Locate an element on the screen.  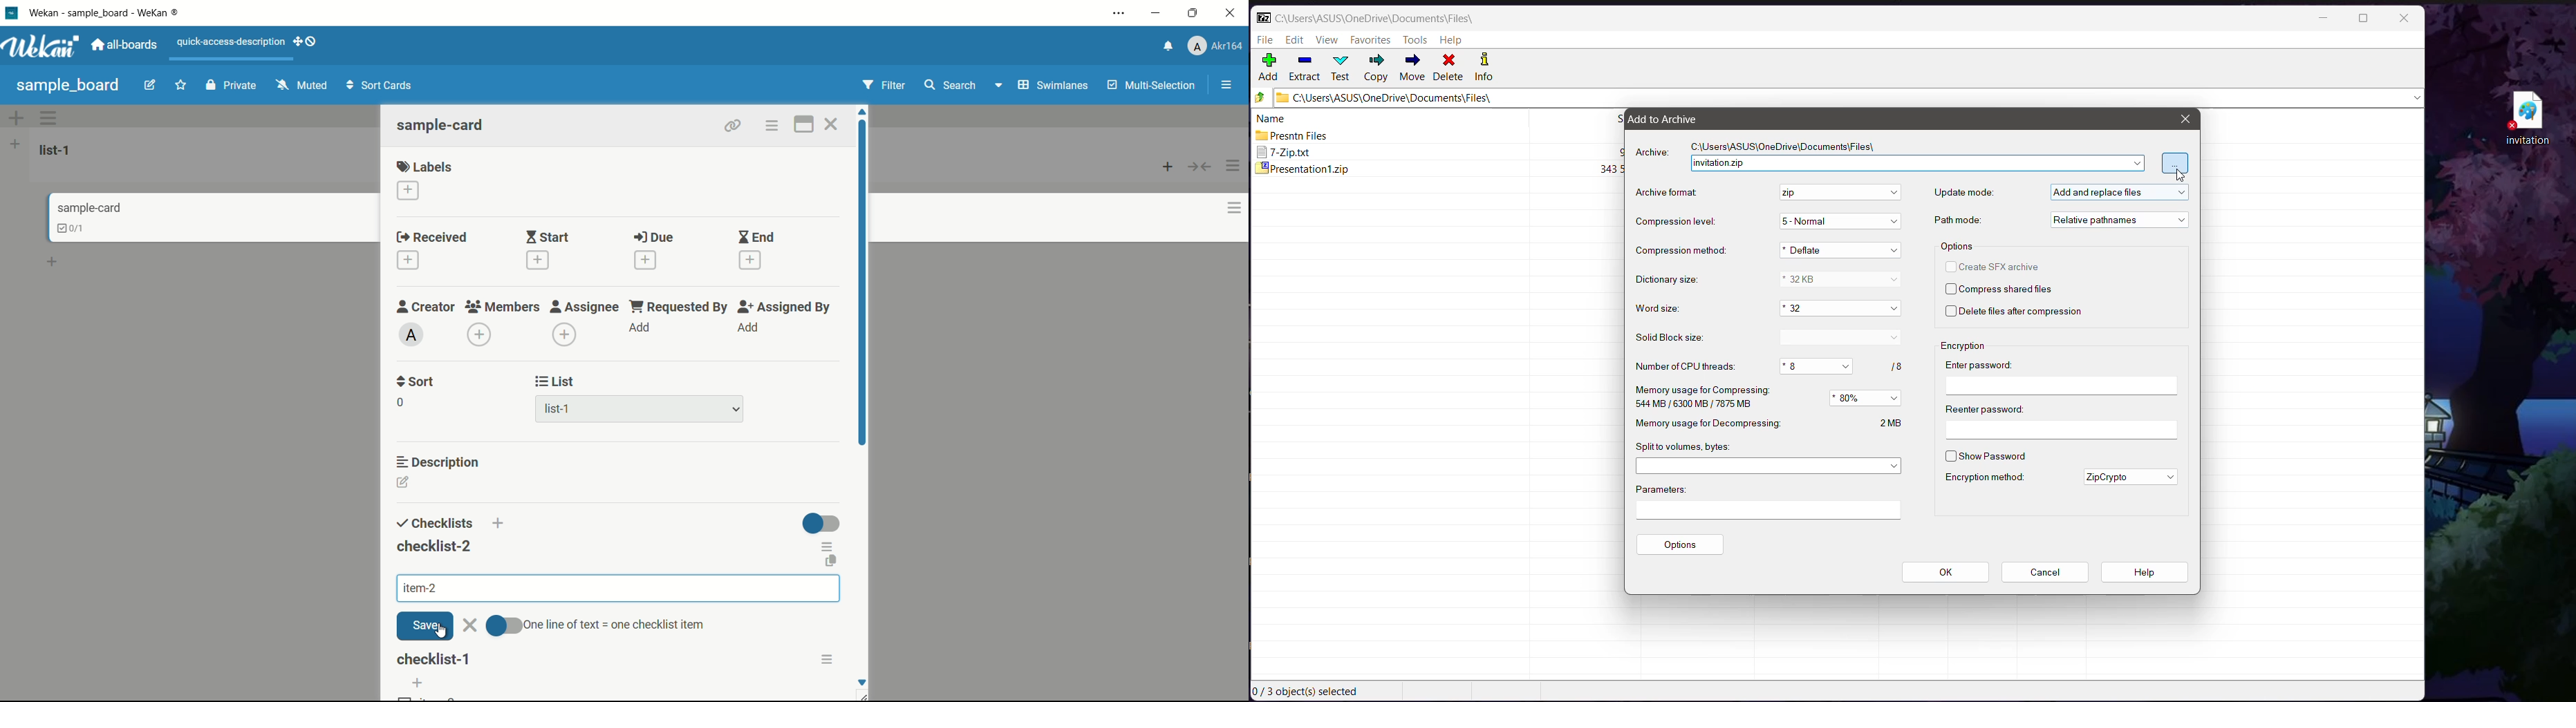
muted is located at coordinates (300, 86).